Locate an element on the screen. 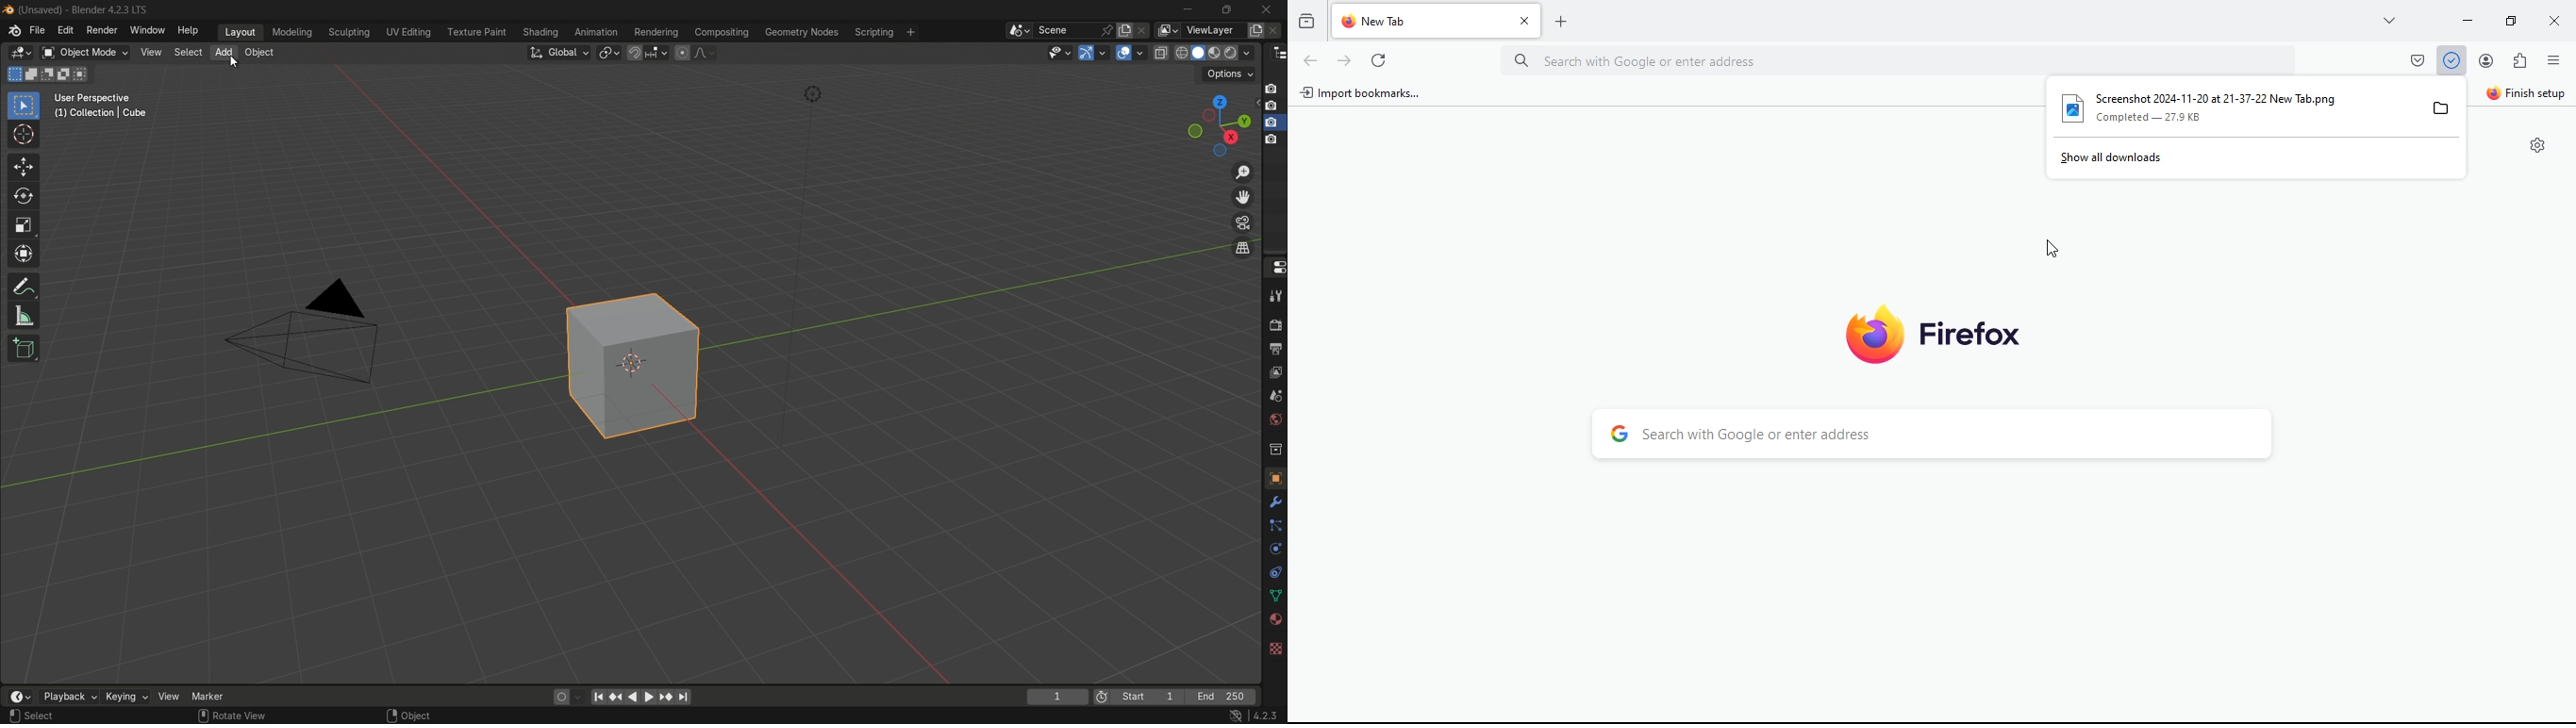 The width and height of the screenshot is (2576, 728). 4.2.3 is located at coordinates (1266, 716).